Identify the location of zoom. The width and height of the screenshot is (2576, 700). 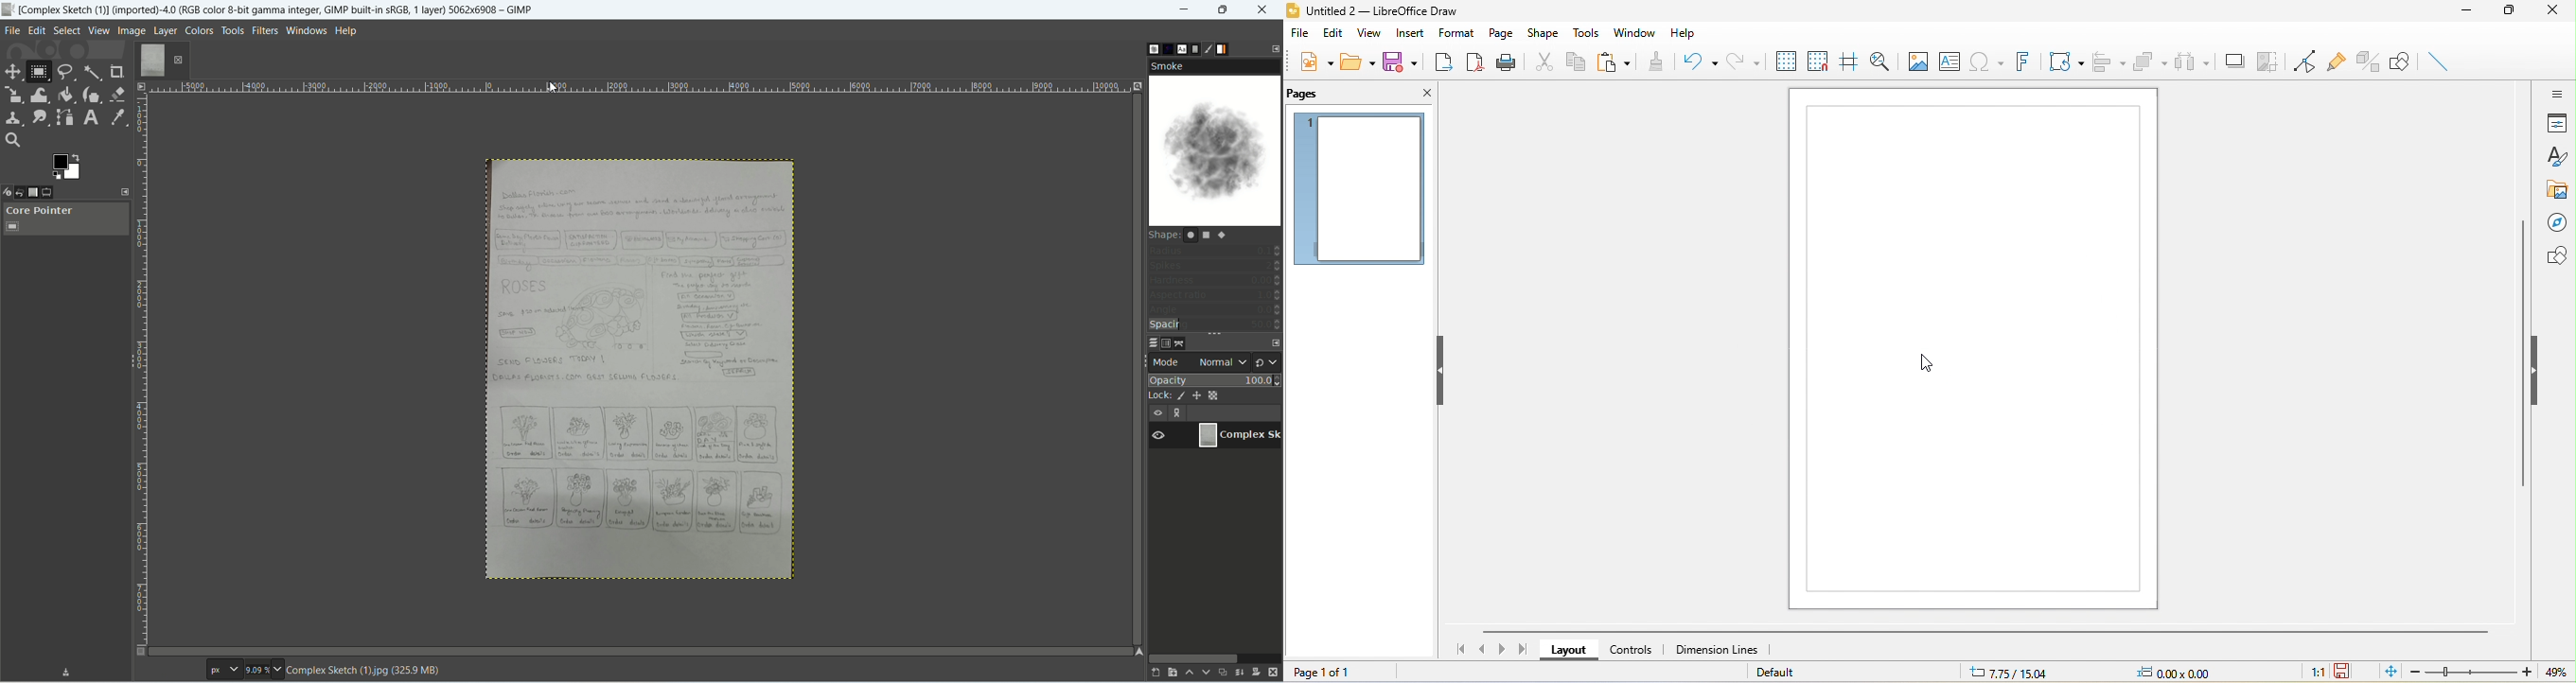
(2469, 672).